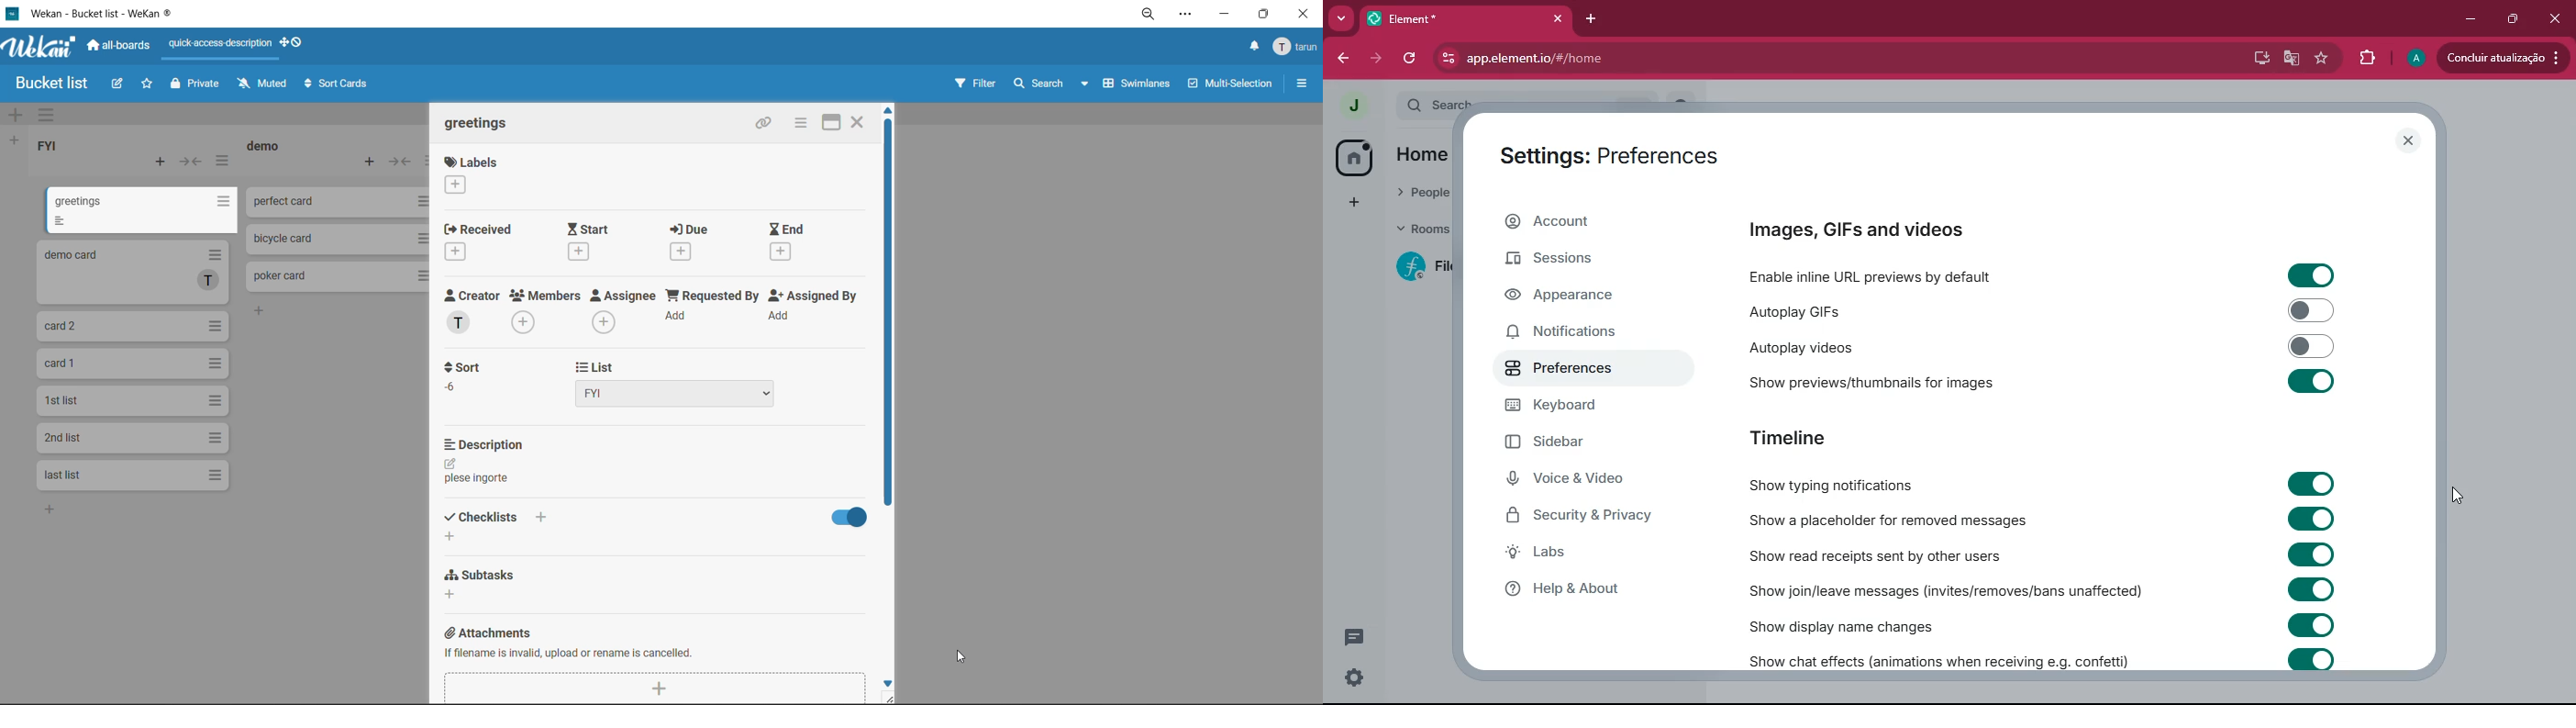 This screenshot has height=728, width=2576. Describe the element at coordinates (486, 581) in the screenshot. I see `subtasks` at that location.